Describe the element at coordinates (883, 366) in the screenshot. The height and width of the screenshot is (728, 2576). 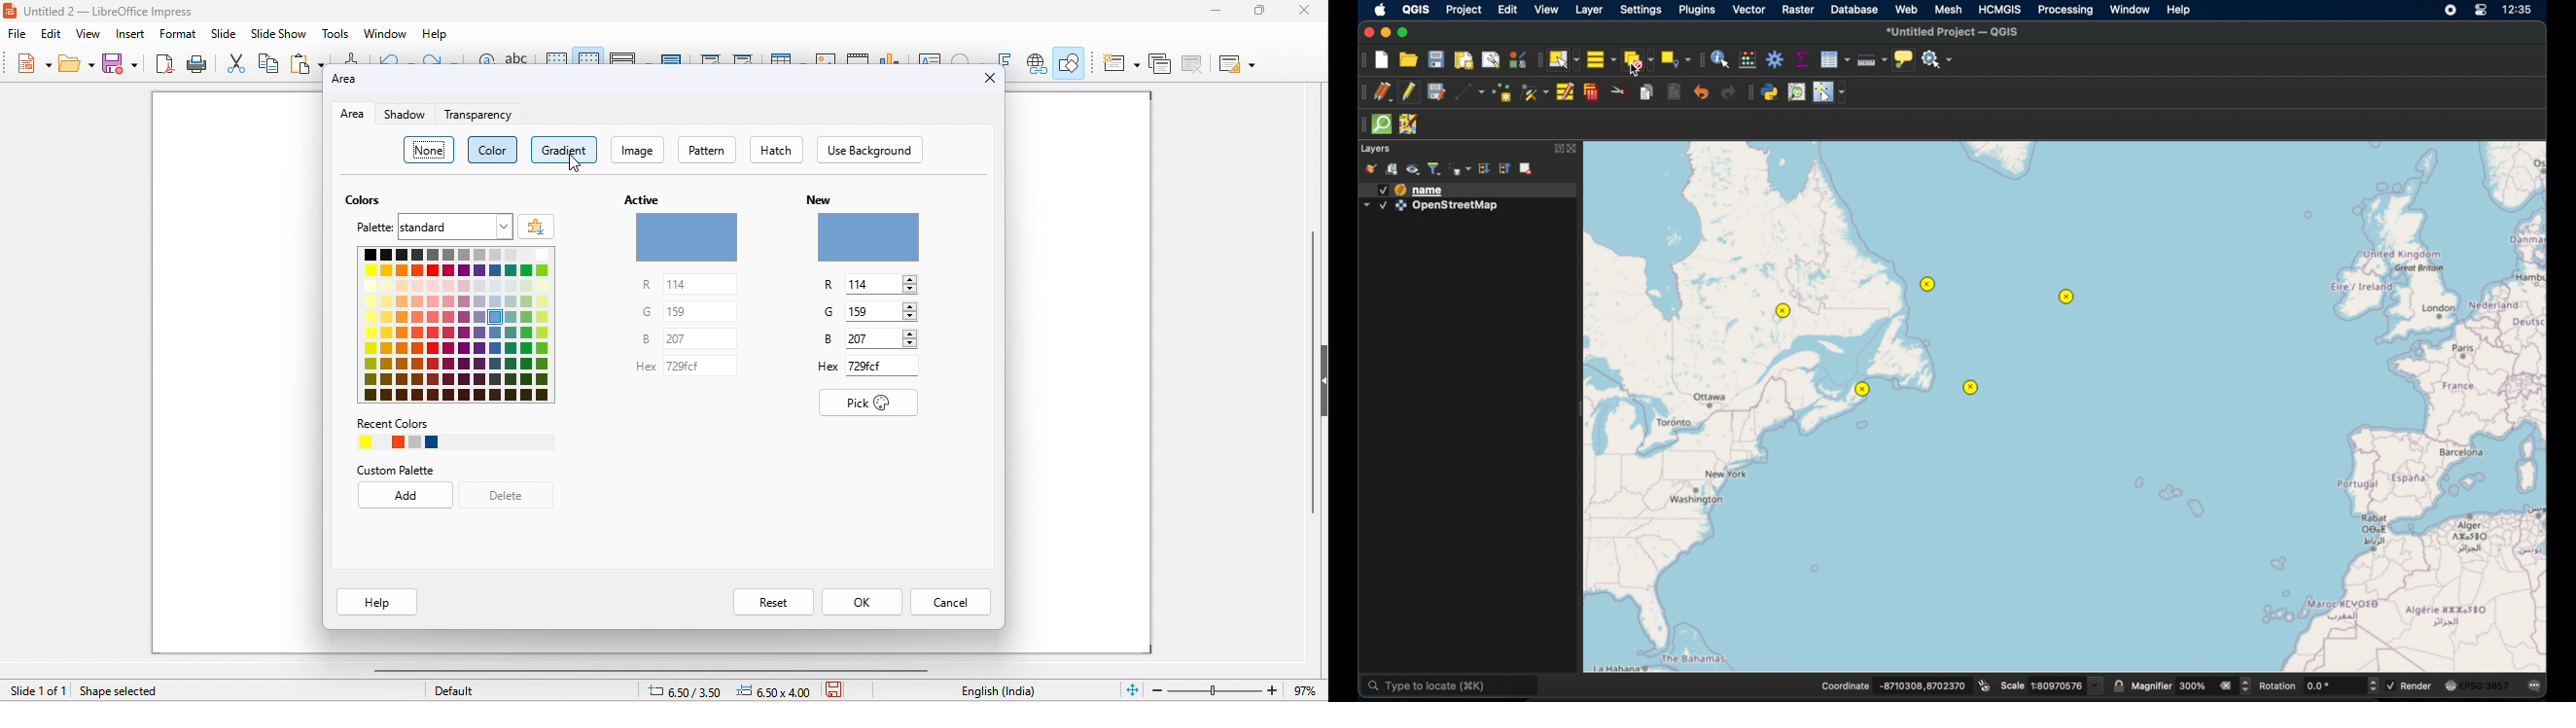
I see `729cf` at that location.